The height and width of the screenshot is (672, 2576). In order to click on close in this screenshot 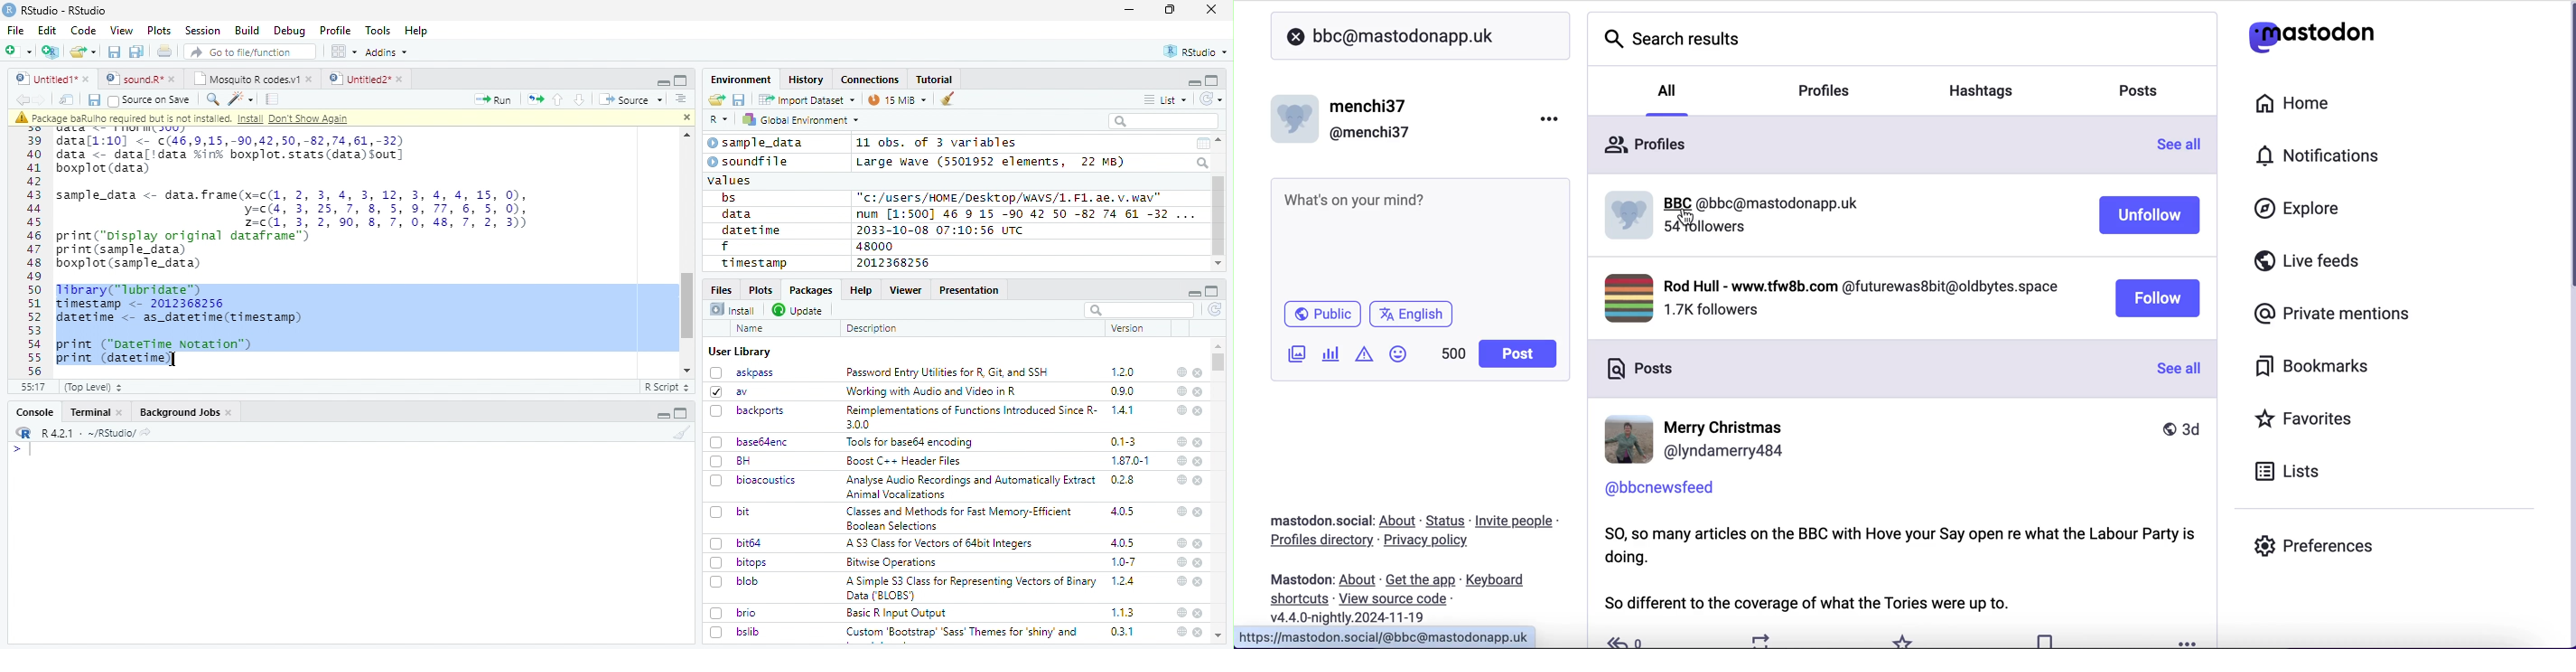, I will do `click(1199, 563)`.